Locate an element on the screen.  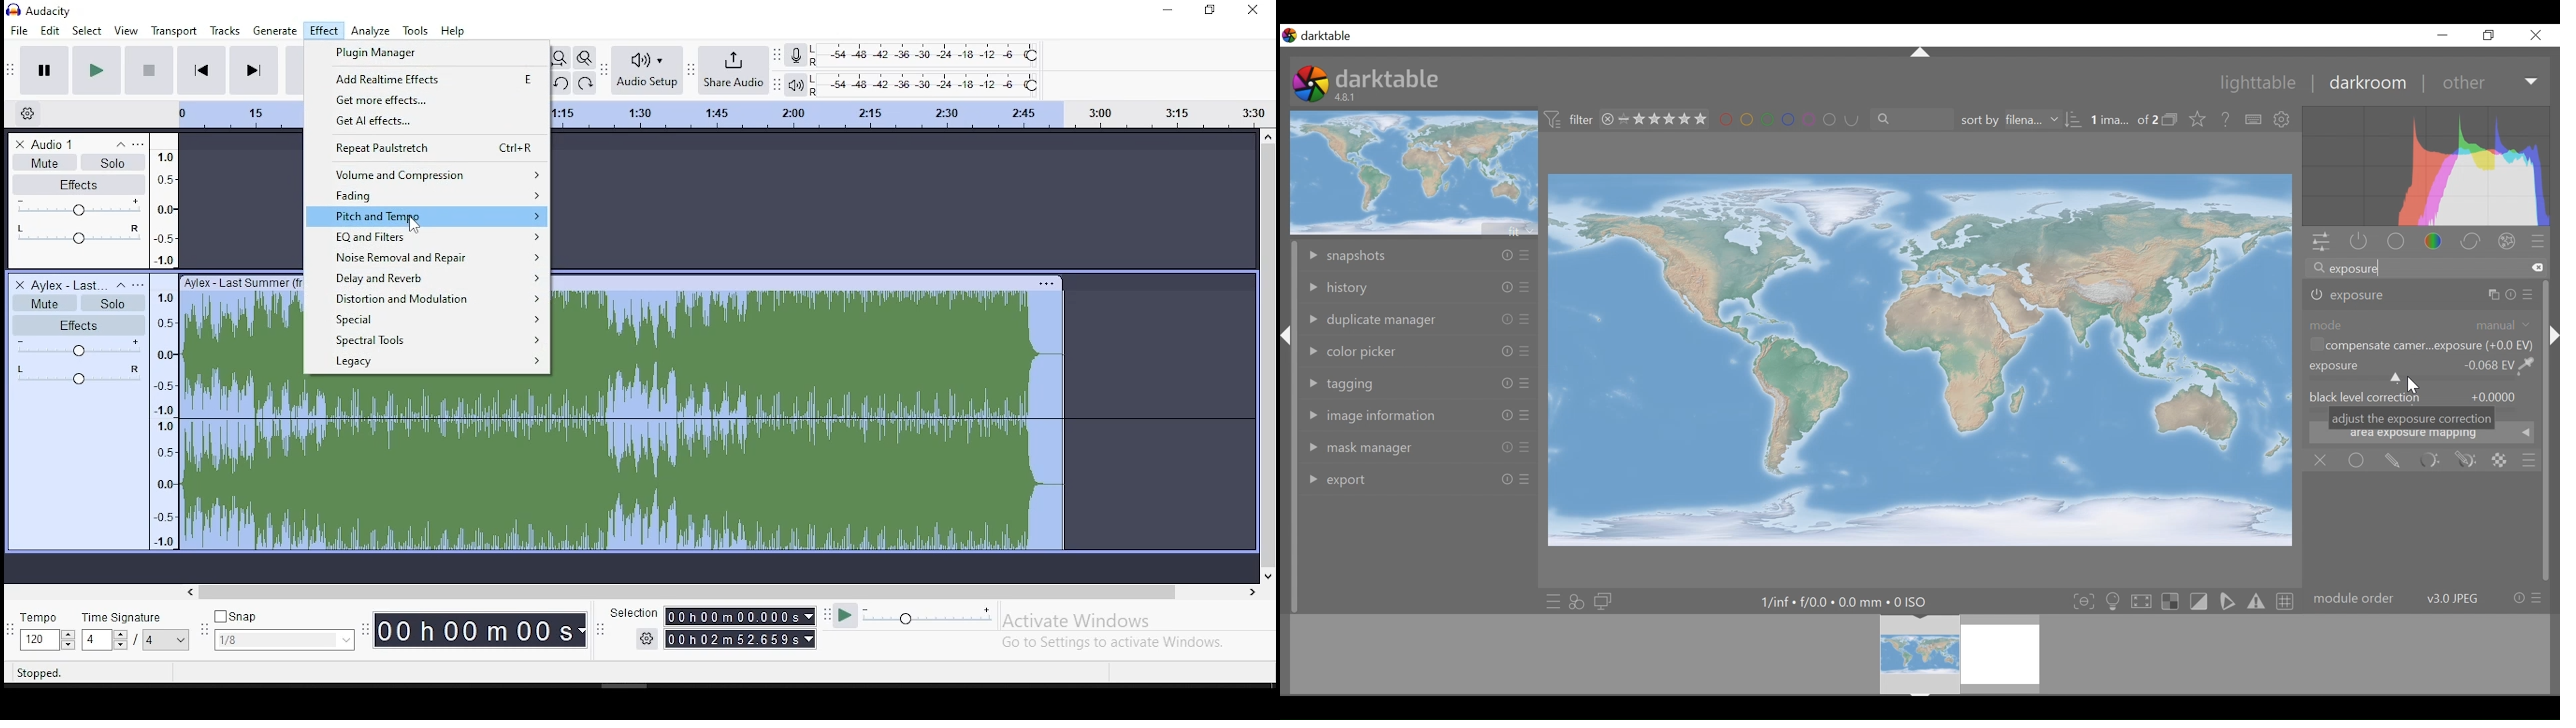
special is located at coordinates (429, 320).